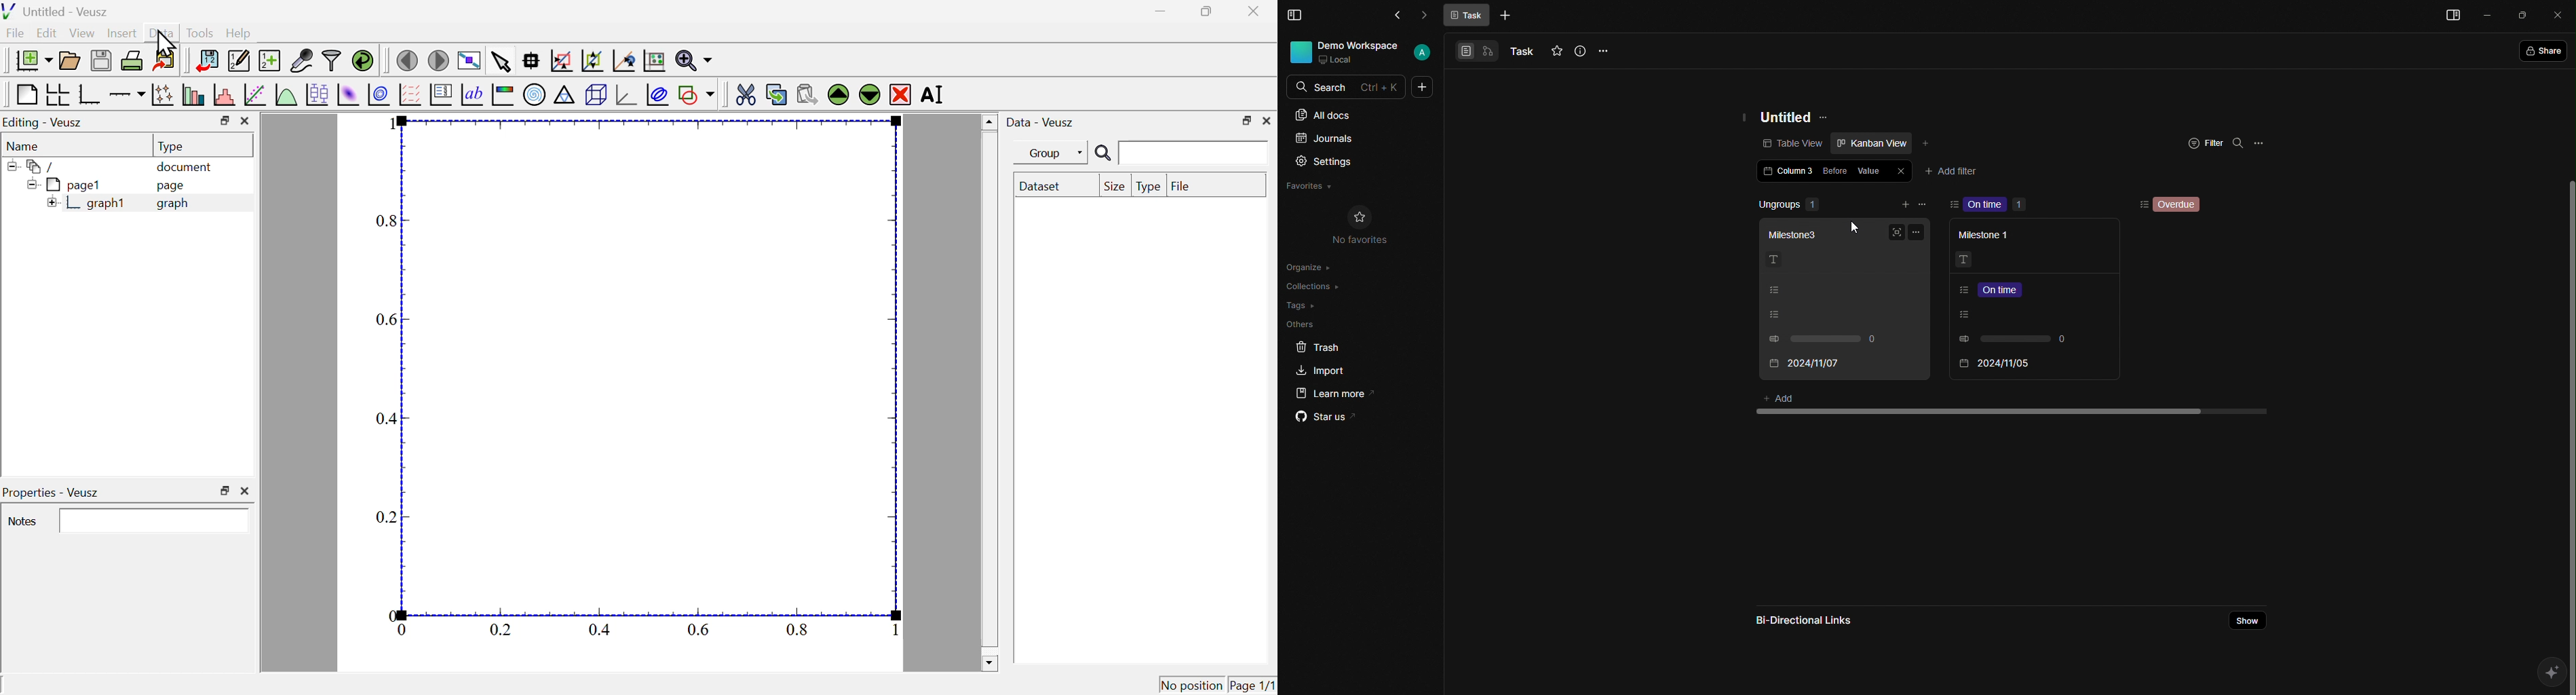 The image size is (2576, 700). What do you see at coordinates (2489, 14) in the screenshot?
I see `Minimize` at bounding box center [2489, 14].